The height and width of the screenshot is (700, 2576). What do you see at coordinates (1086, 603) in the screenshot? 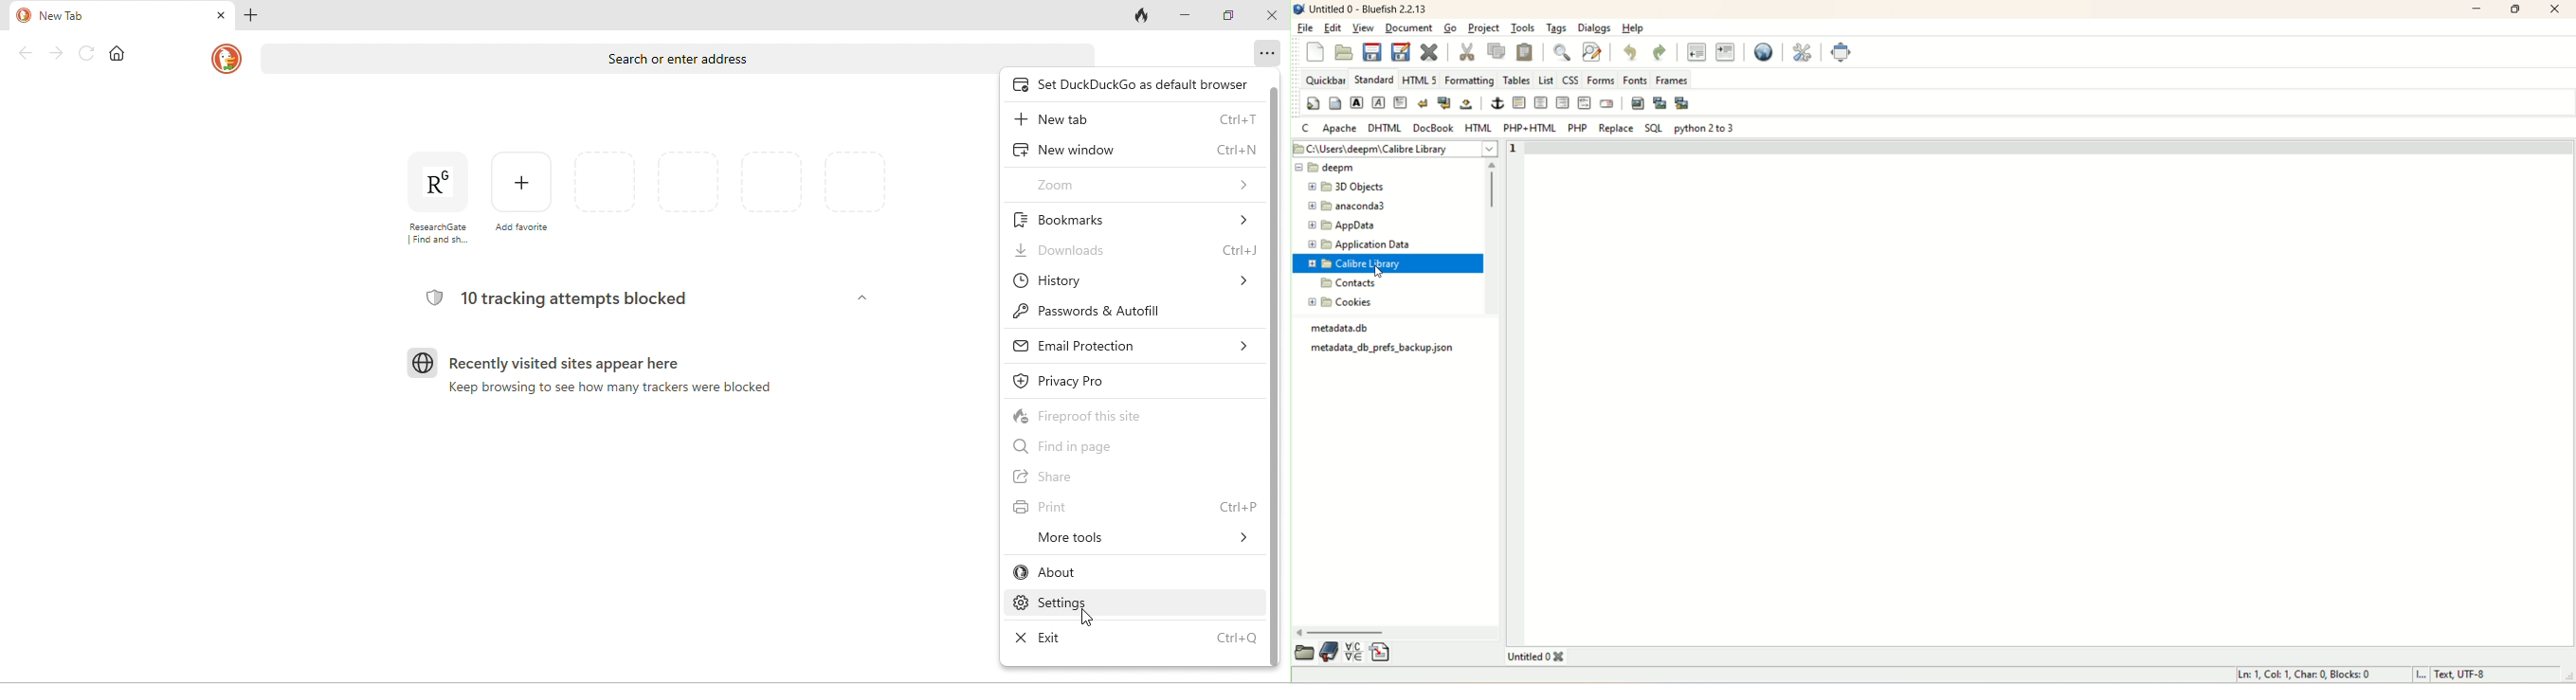
I see `settings` at bounding box center [1086, 603].